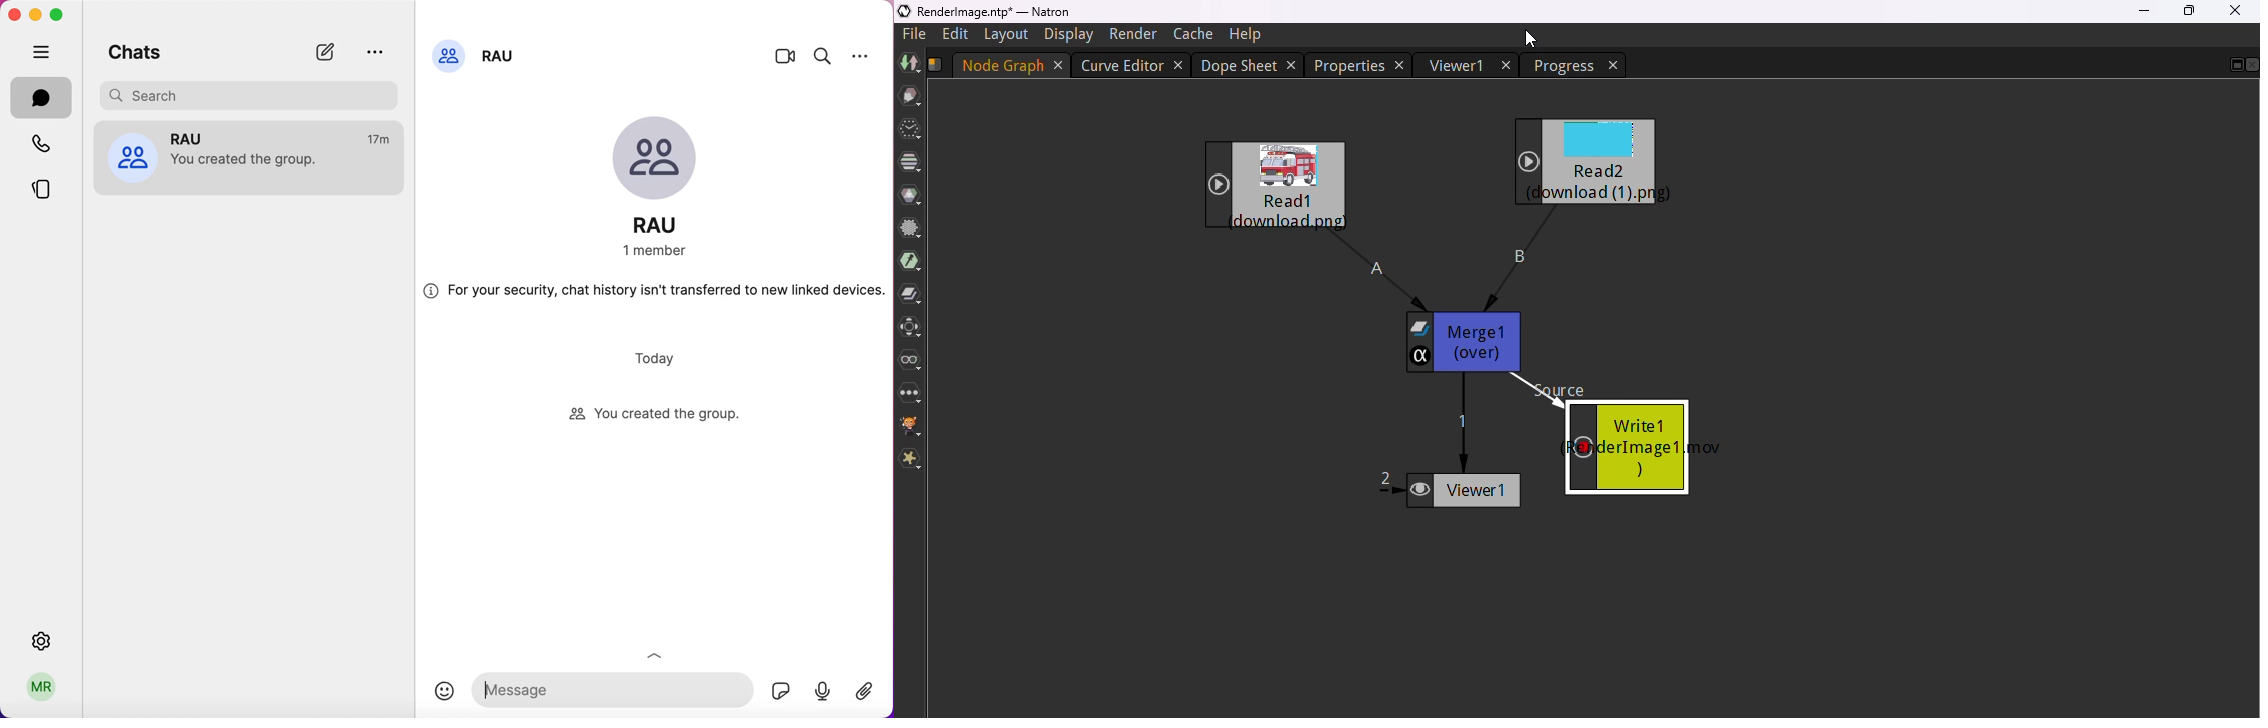  Describe the element at coordinates (822, 690) in the screenshot. I see `record audio` at that location.